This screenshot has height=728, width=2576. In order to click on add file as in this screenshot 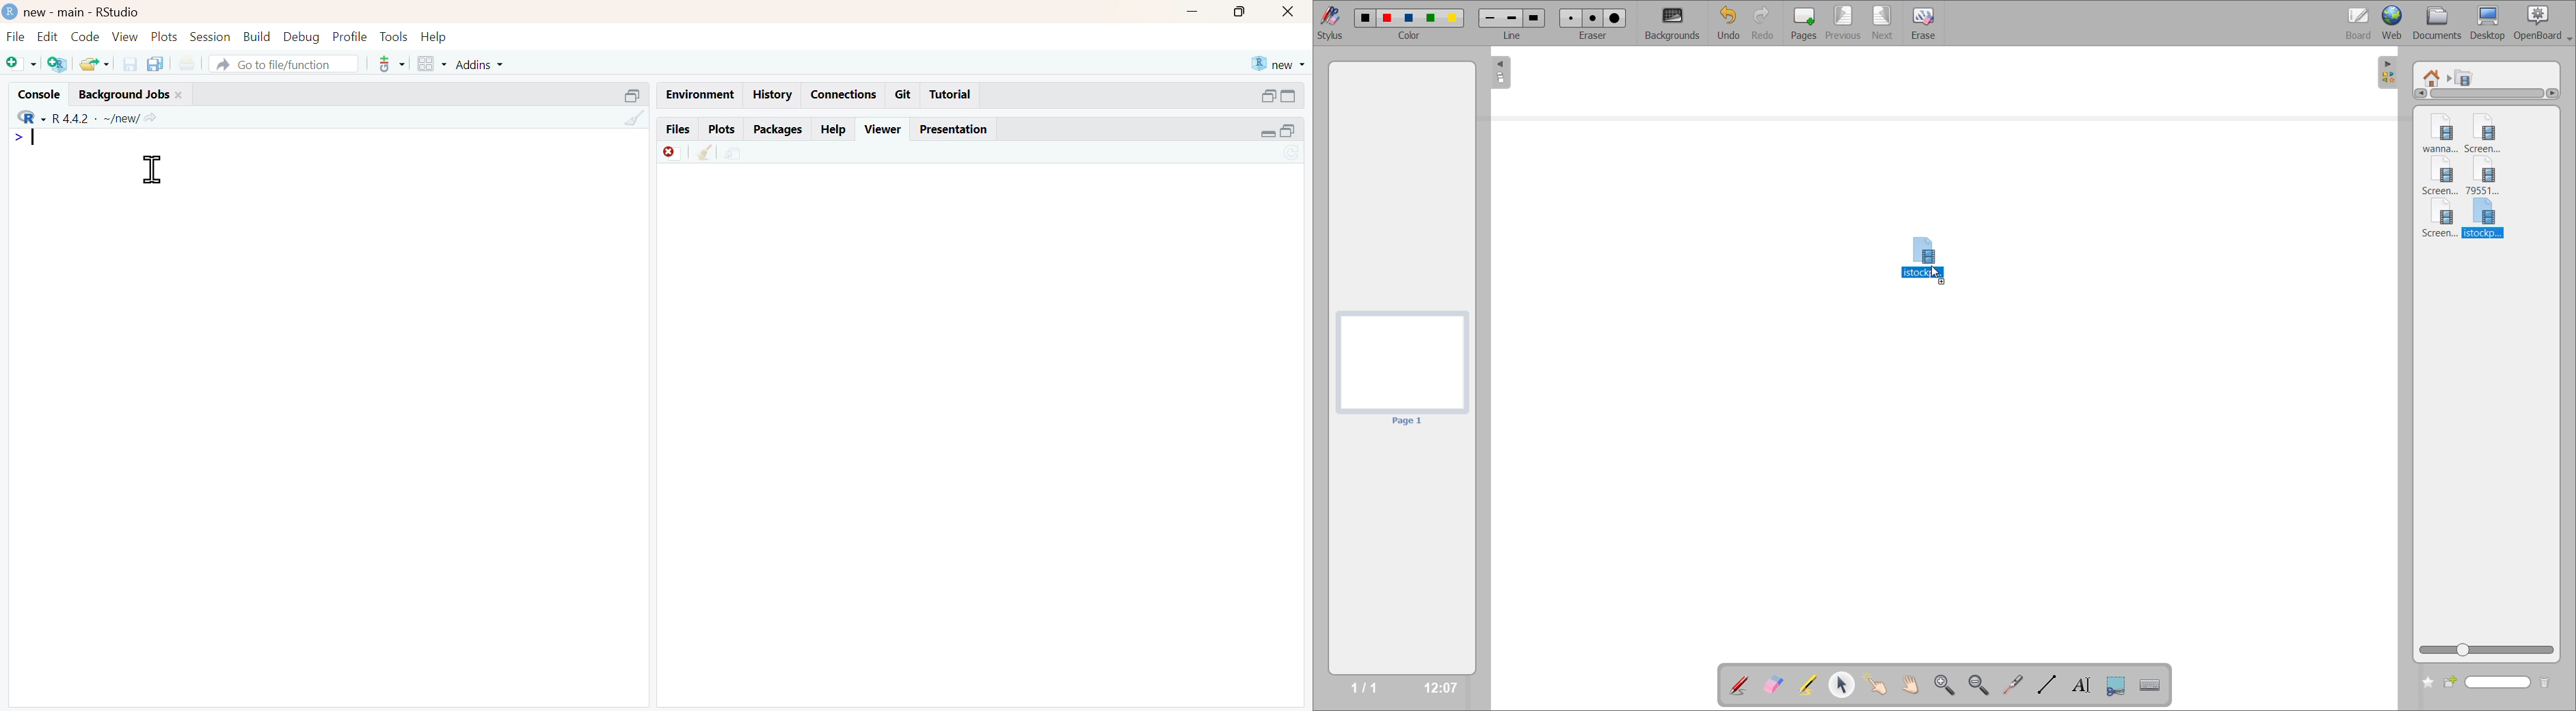, I will do `click(22, 64)`.